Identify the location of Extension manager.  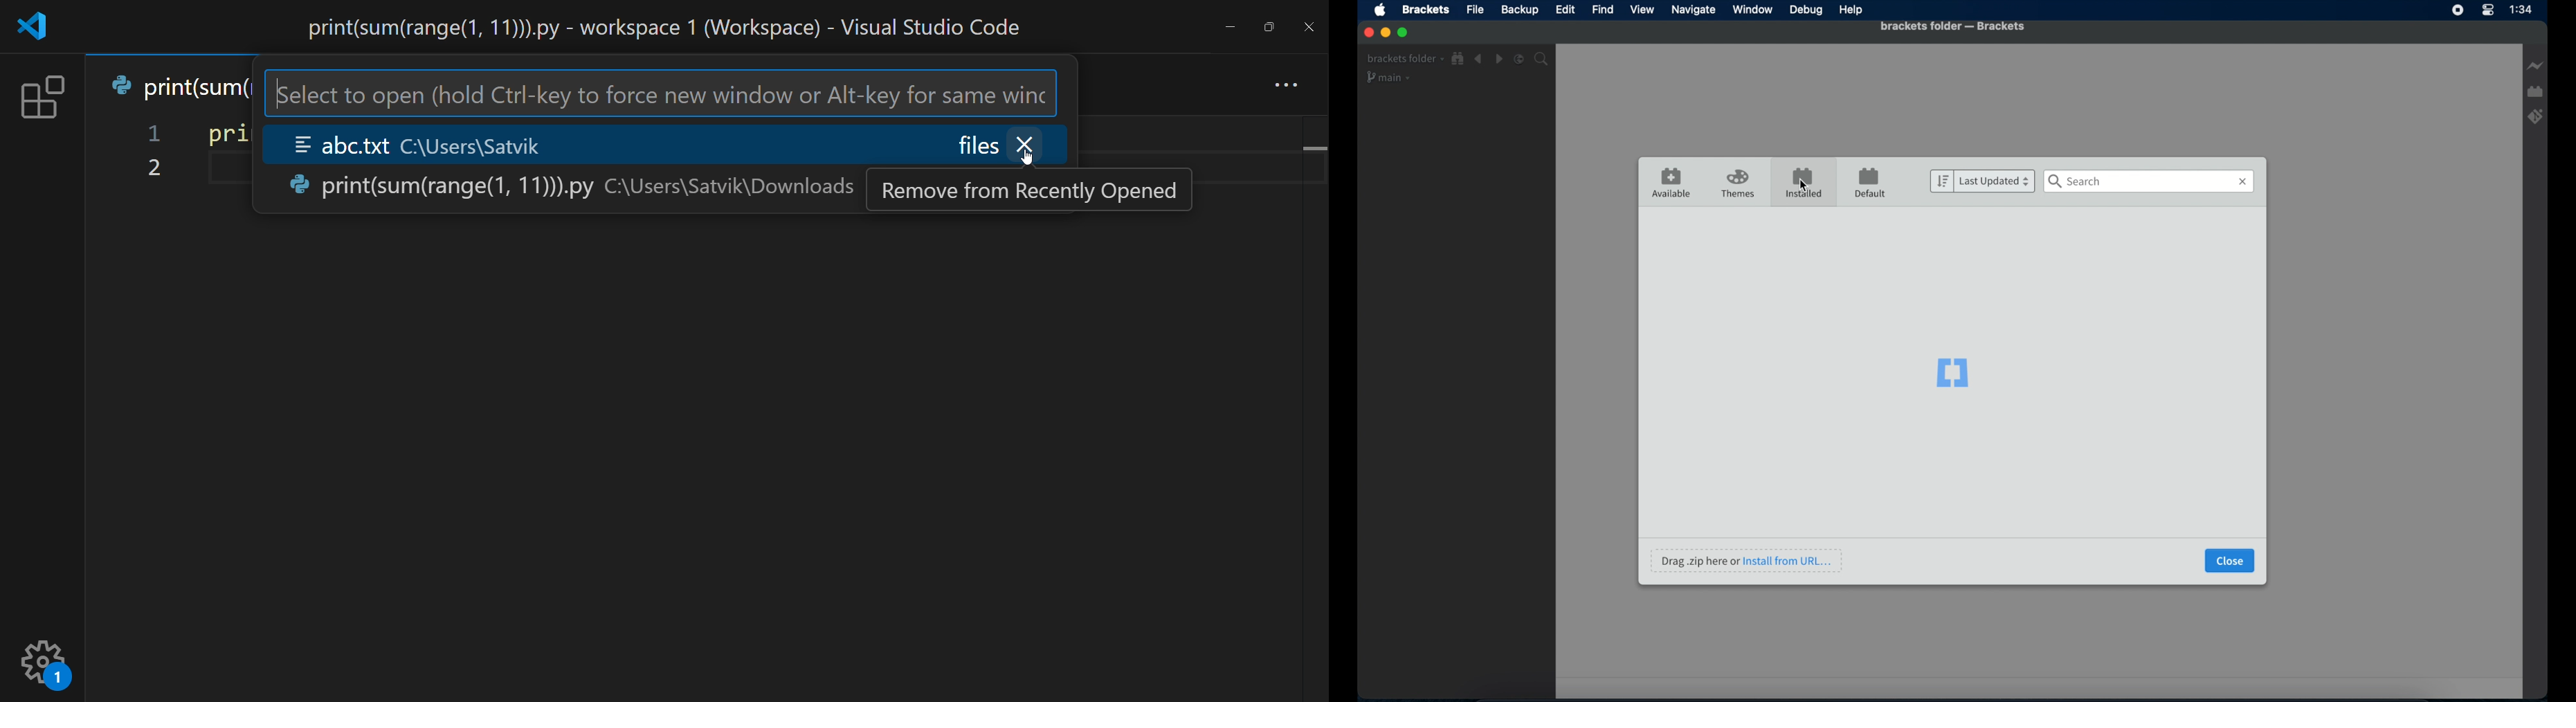
(2536, 92).